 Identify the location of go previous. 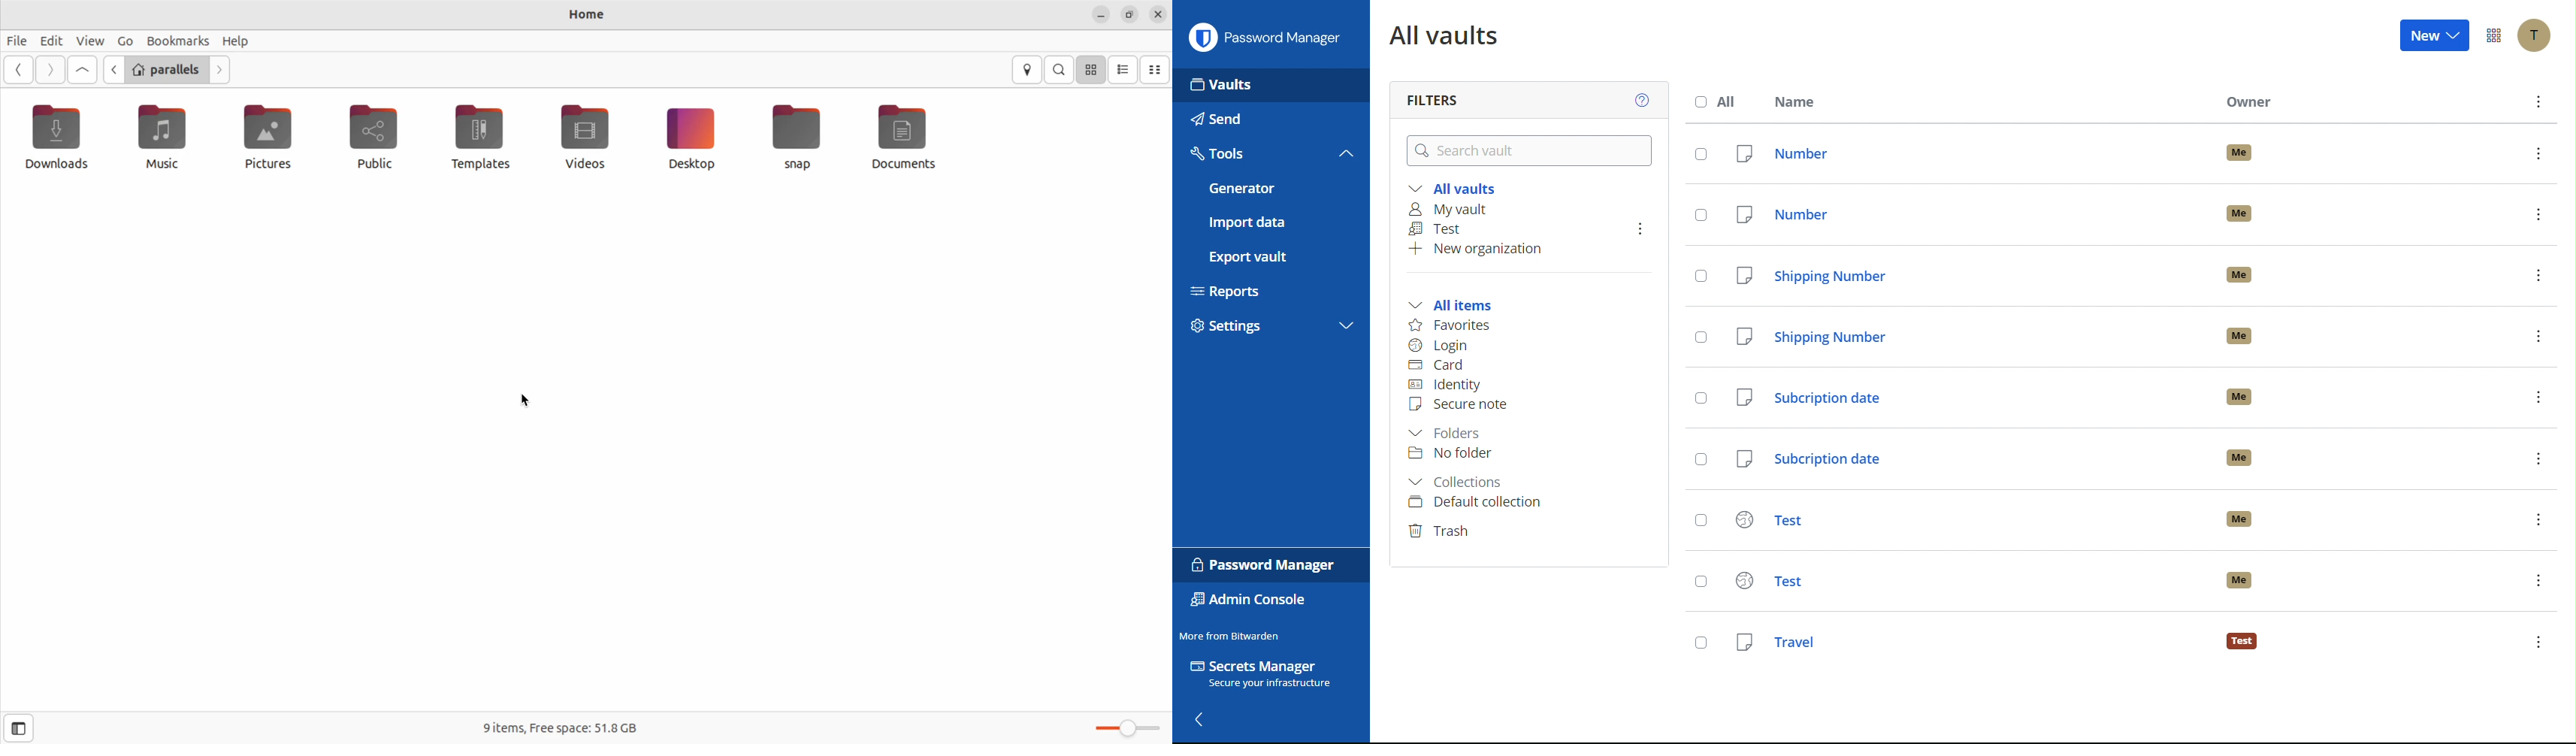
(23, 70).